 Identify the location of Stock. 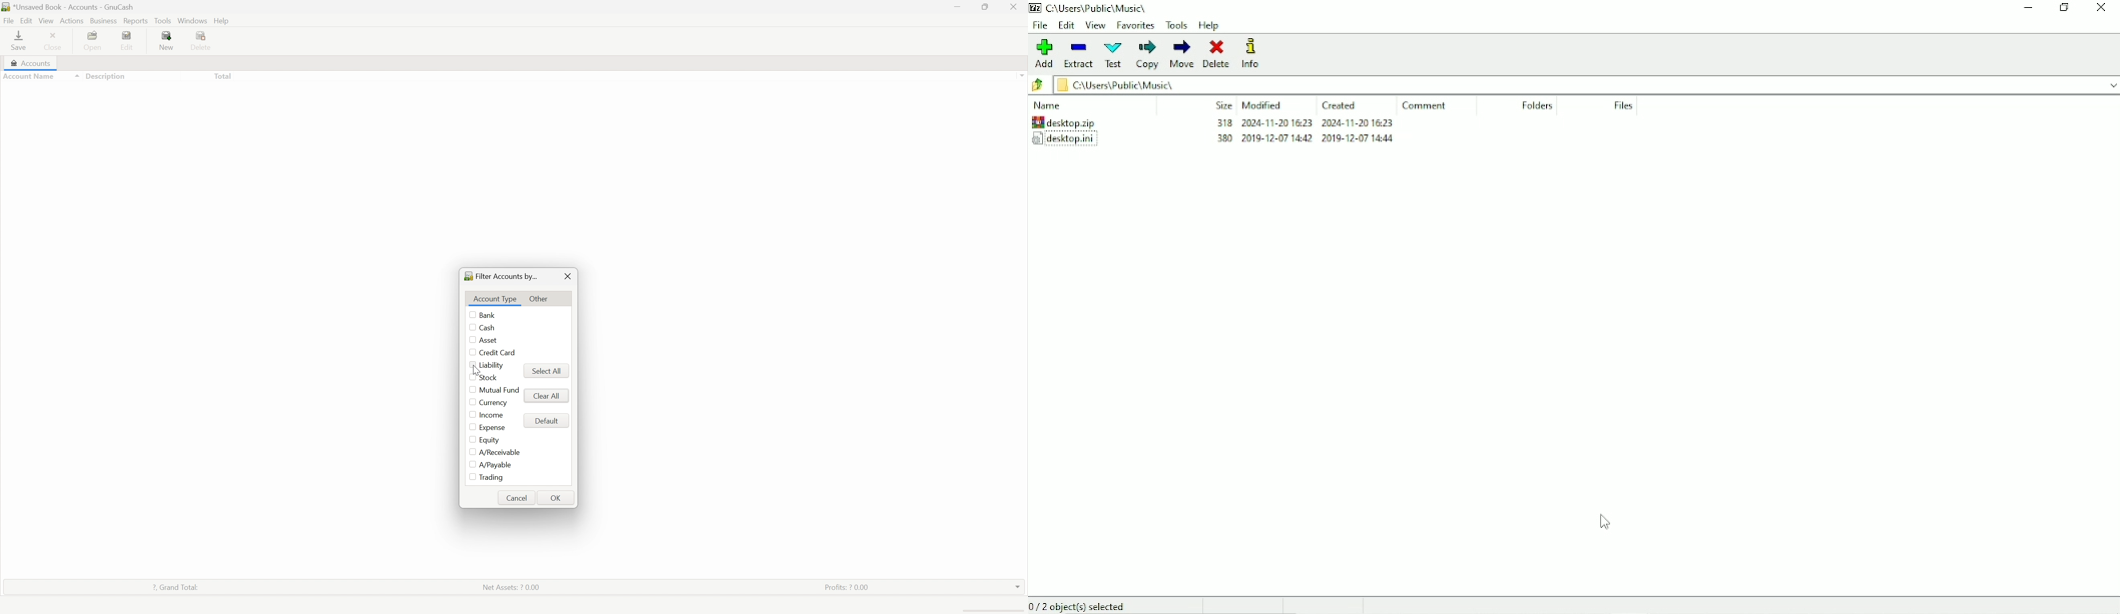
(491, 379).